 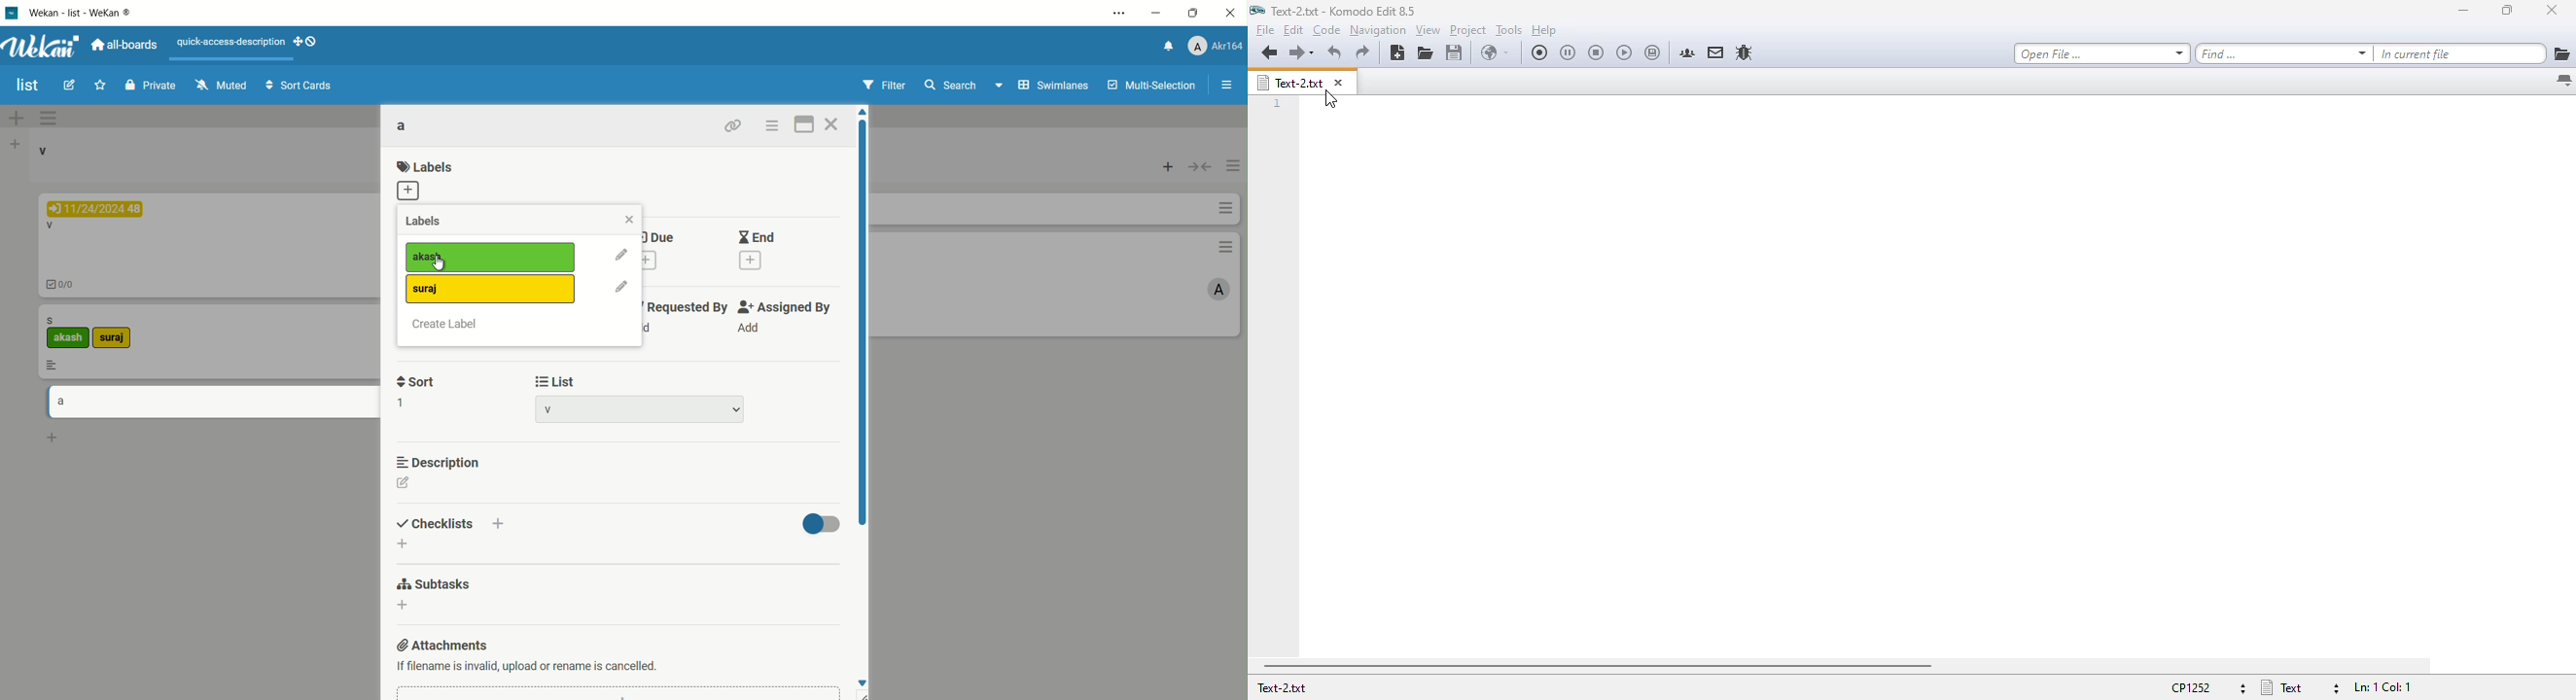 What do you see at coordinates (806, 124) in the screenshot?
I see `maximize card` at bounding box center [806, 124].